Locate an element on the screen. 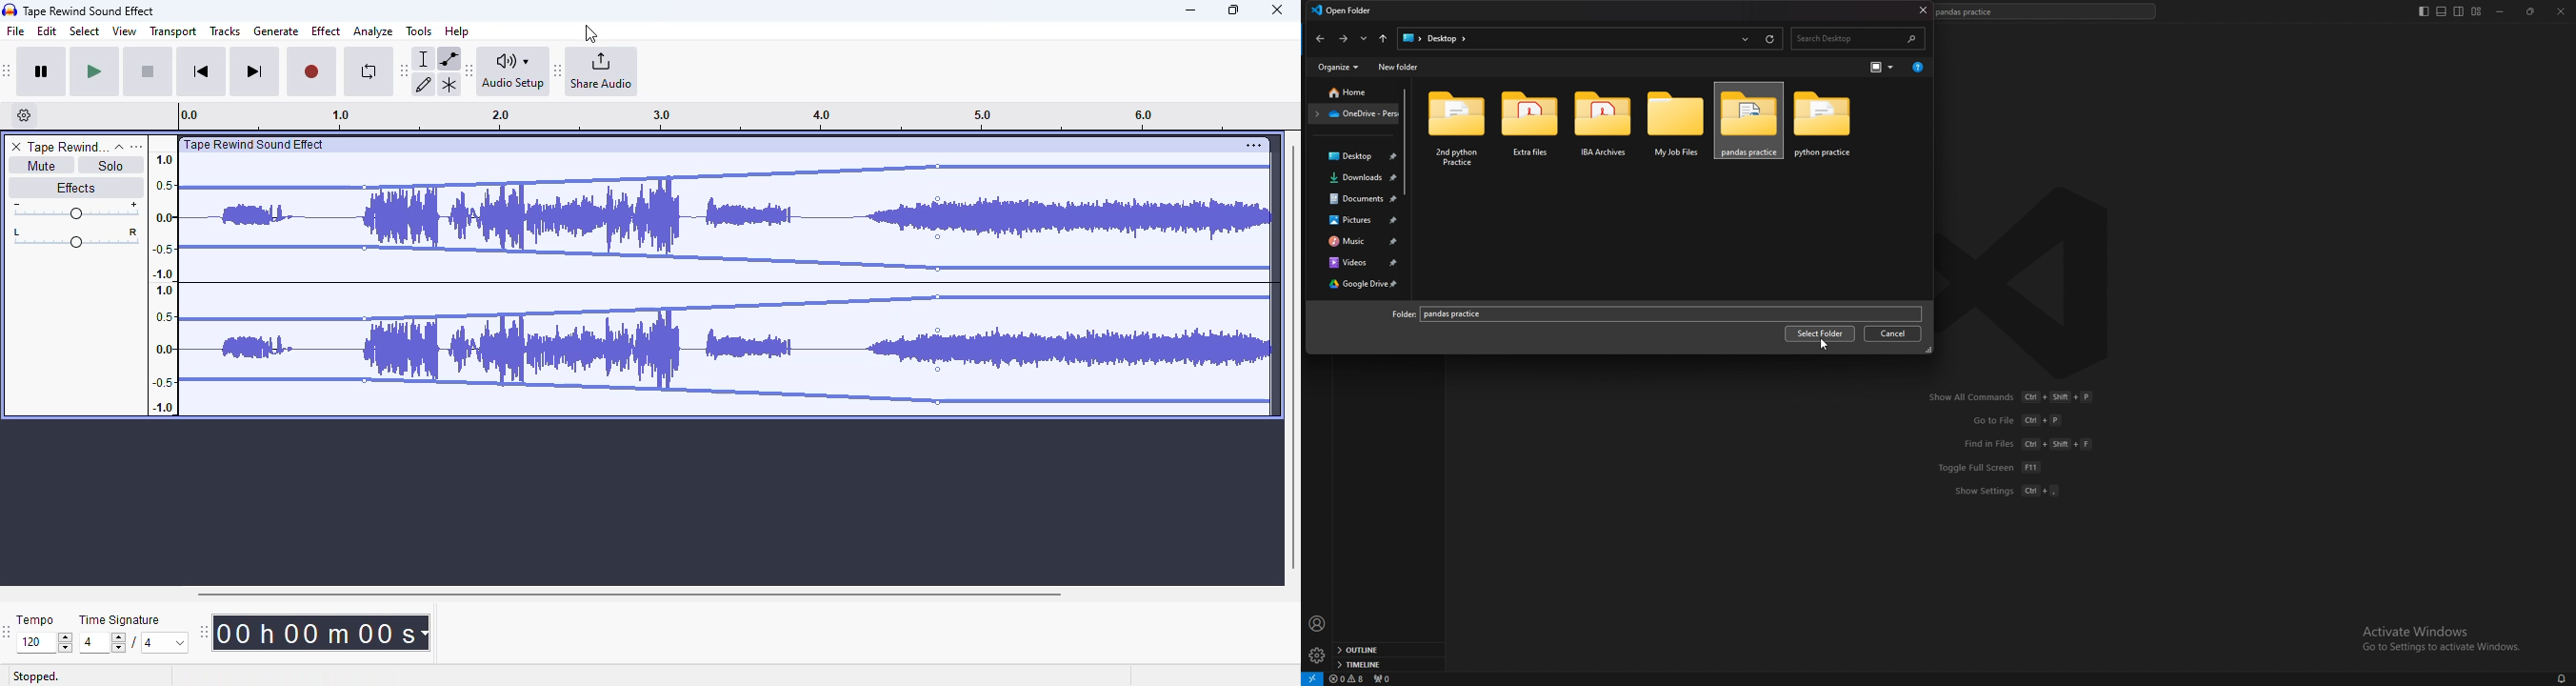 Image resolution: width=2576 pixels, height=700 pixels. google drive is located at coordinates (1359, 285).